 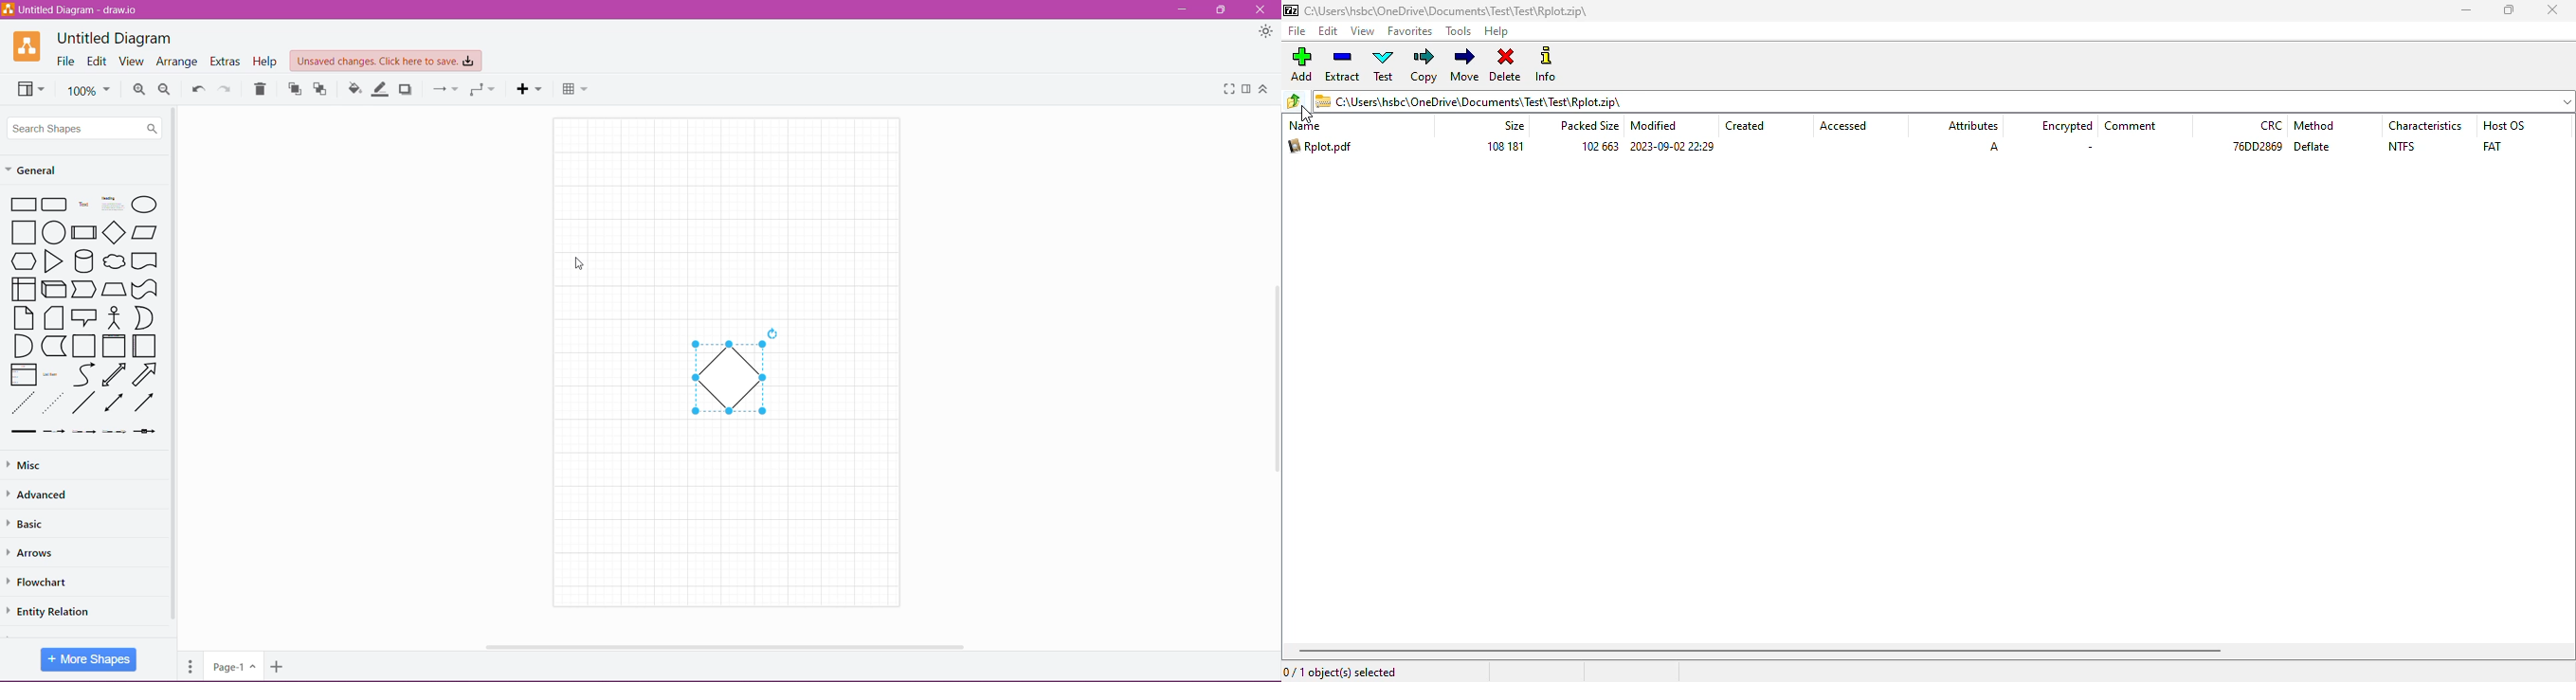 I want to click on Pages, so click(x=191, y=665).